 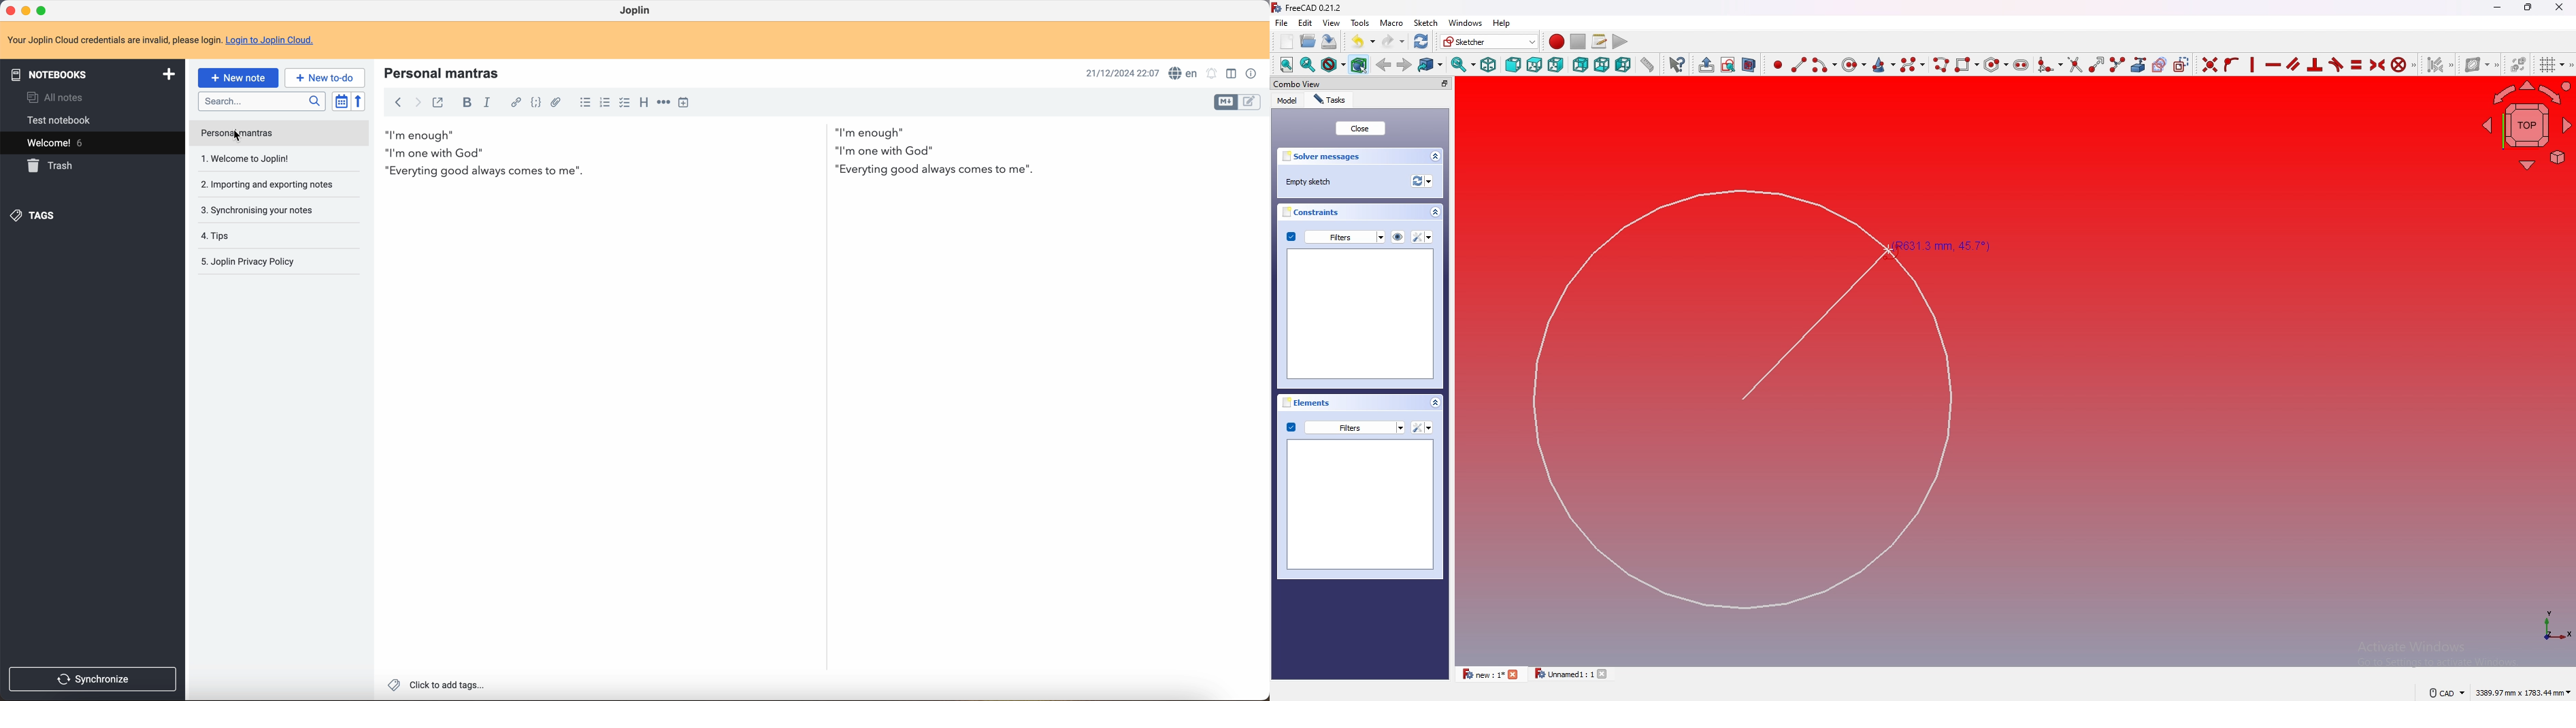 I want to click on all notes, so click(x=59, y=98).